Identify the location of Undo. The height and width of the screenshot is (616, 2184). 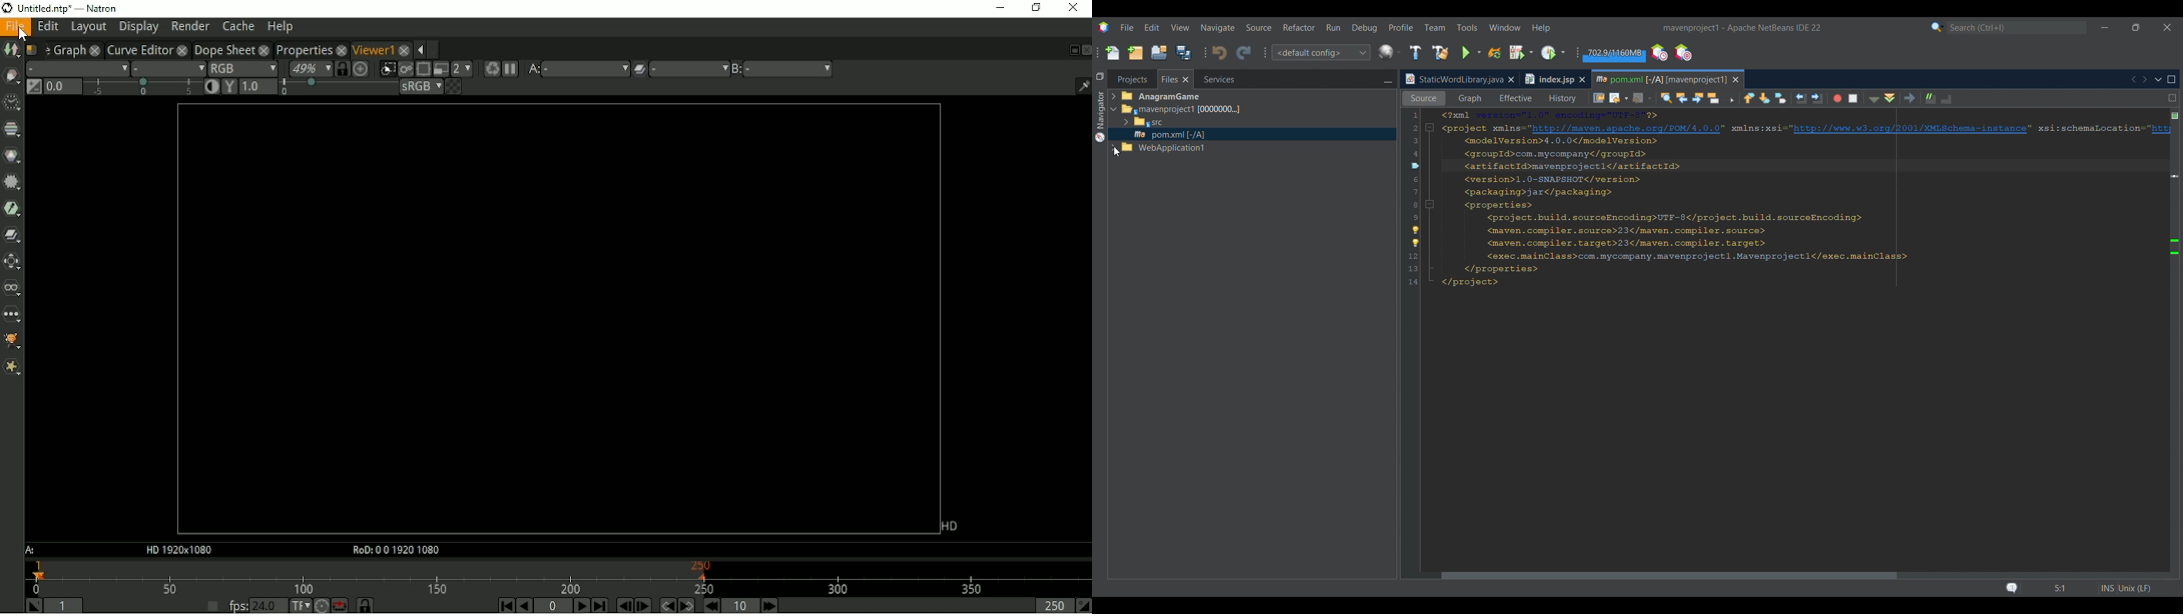
(1219, 53).